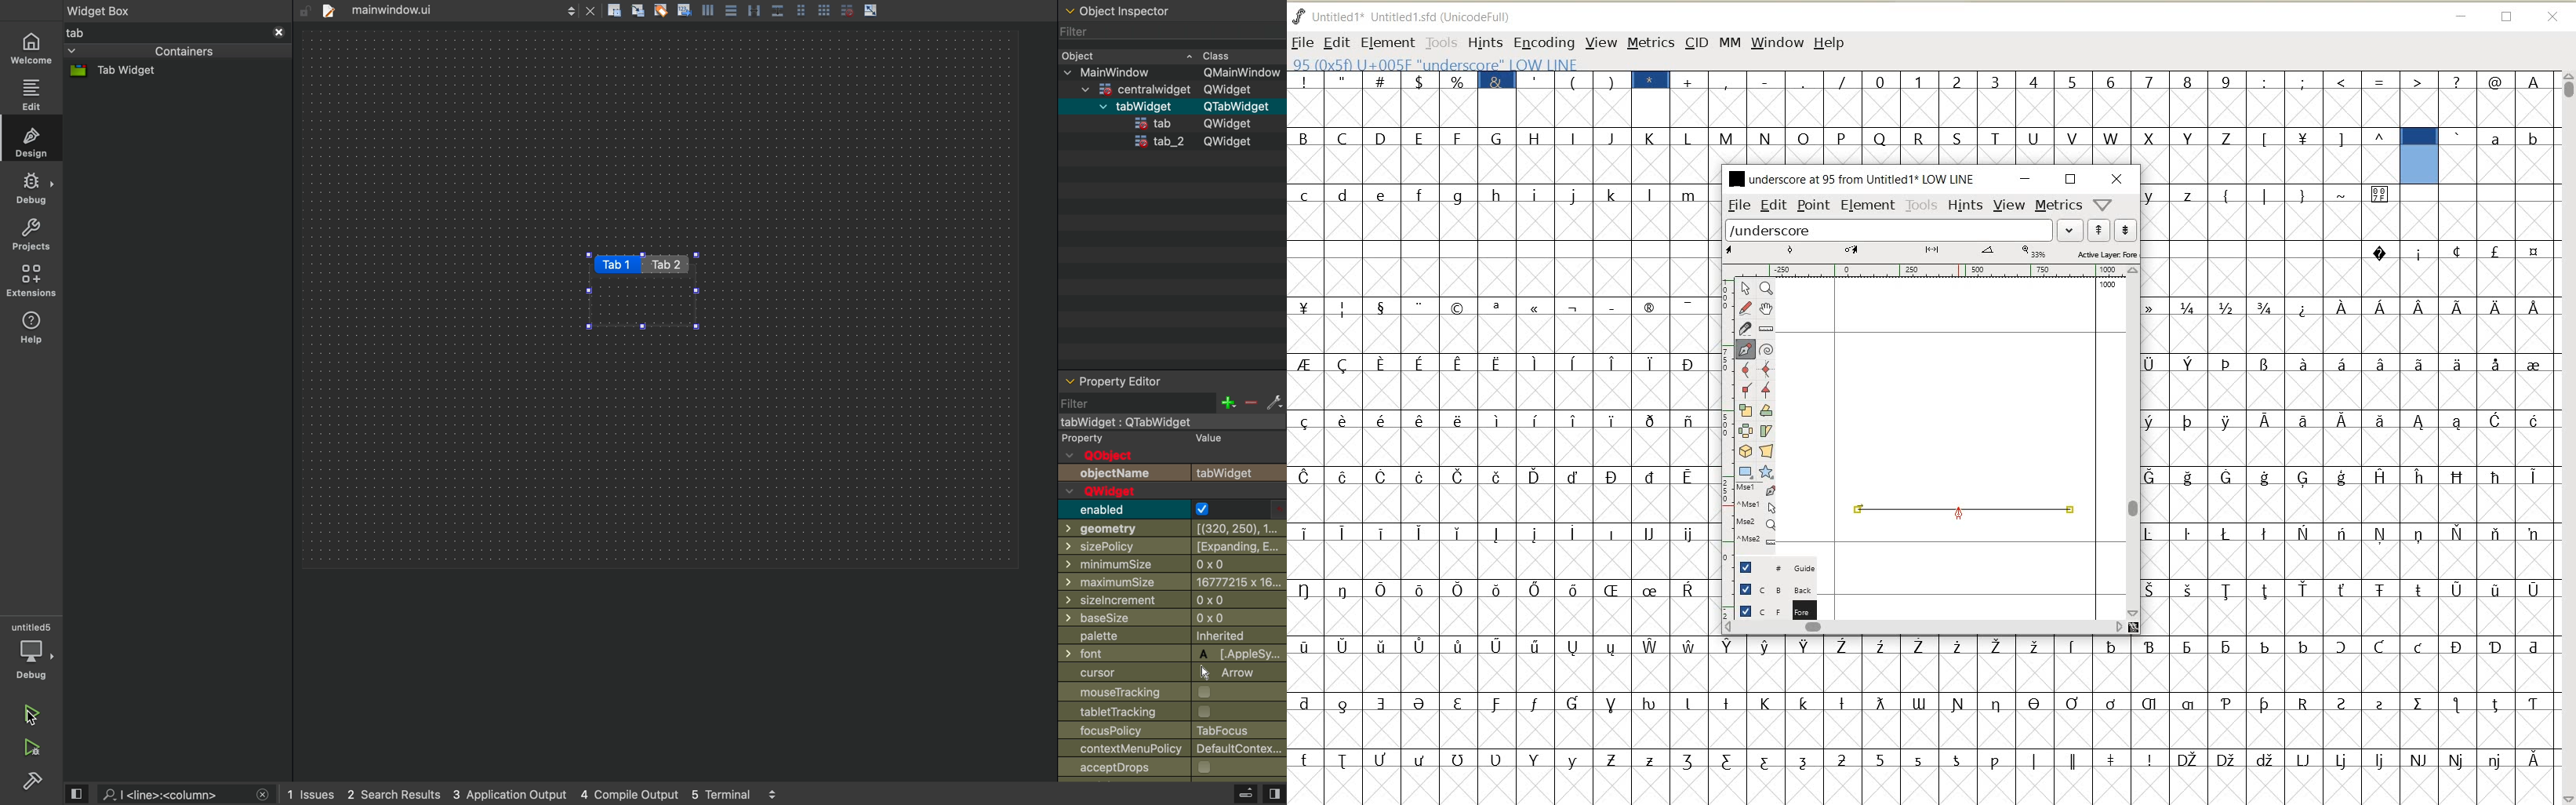 This screenshot has width=2576, height=812. What do you see at coordinates (1160, 32) in the screenshot?
I see `filter` at bounding box center [1160, 32].